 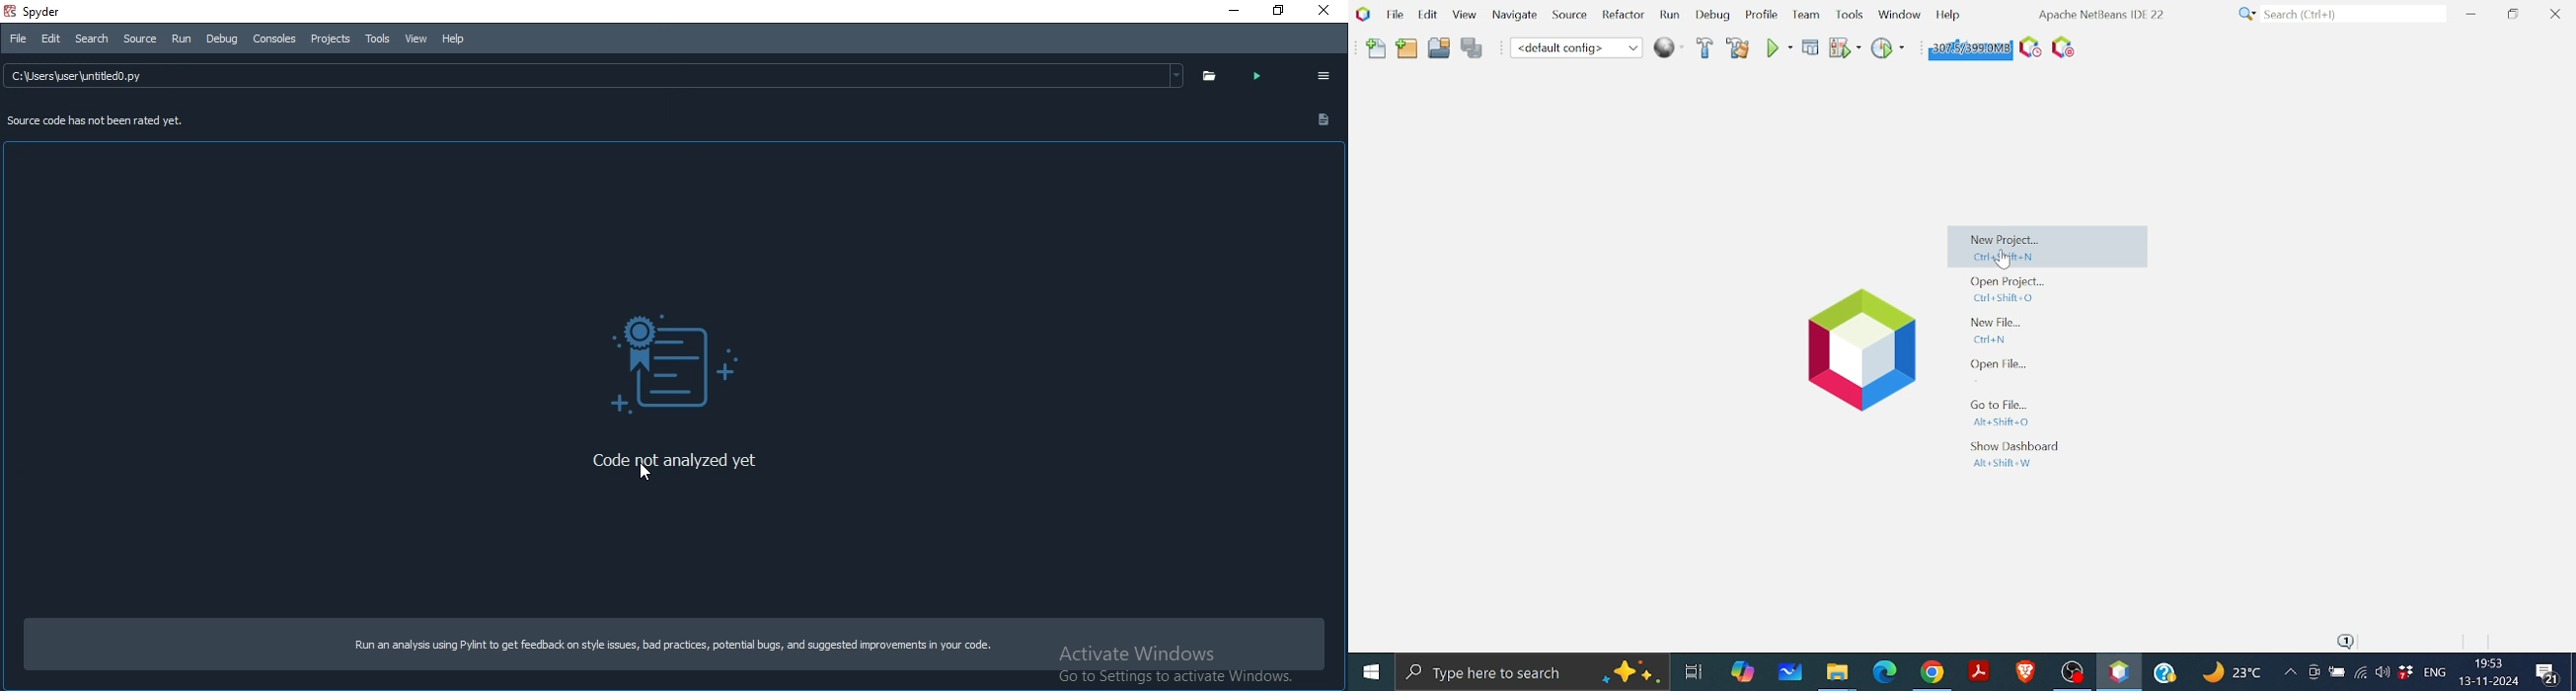 I want to click on Run an analysis using Pyint to get feedback on style issues, bad practices, potential bugs, and suggested improvements in your code., so click(x=669, y=647).